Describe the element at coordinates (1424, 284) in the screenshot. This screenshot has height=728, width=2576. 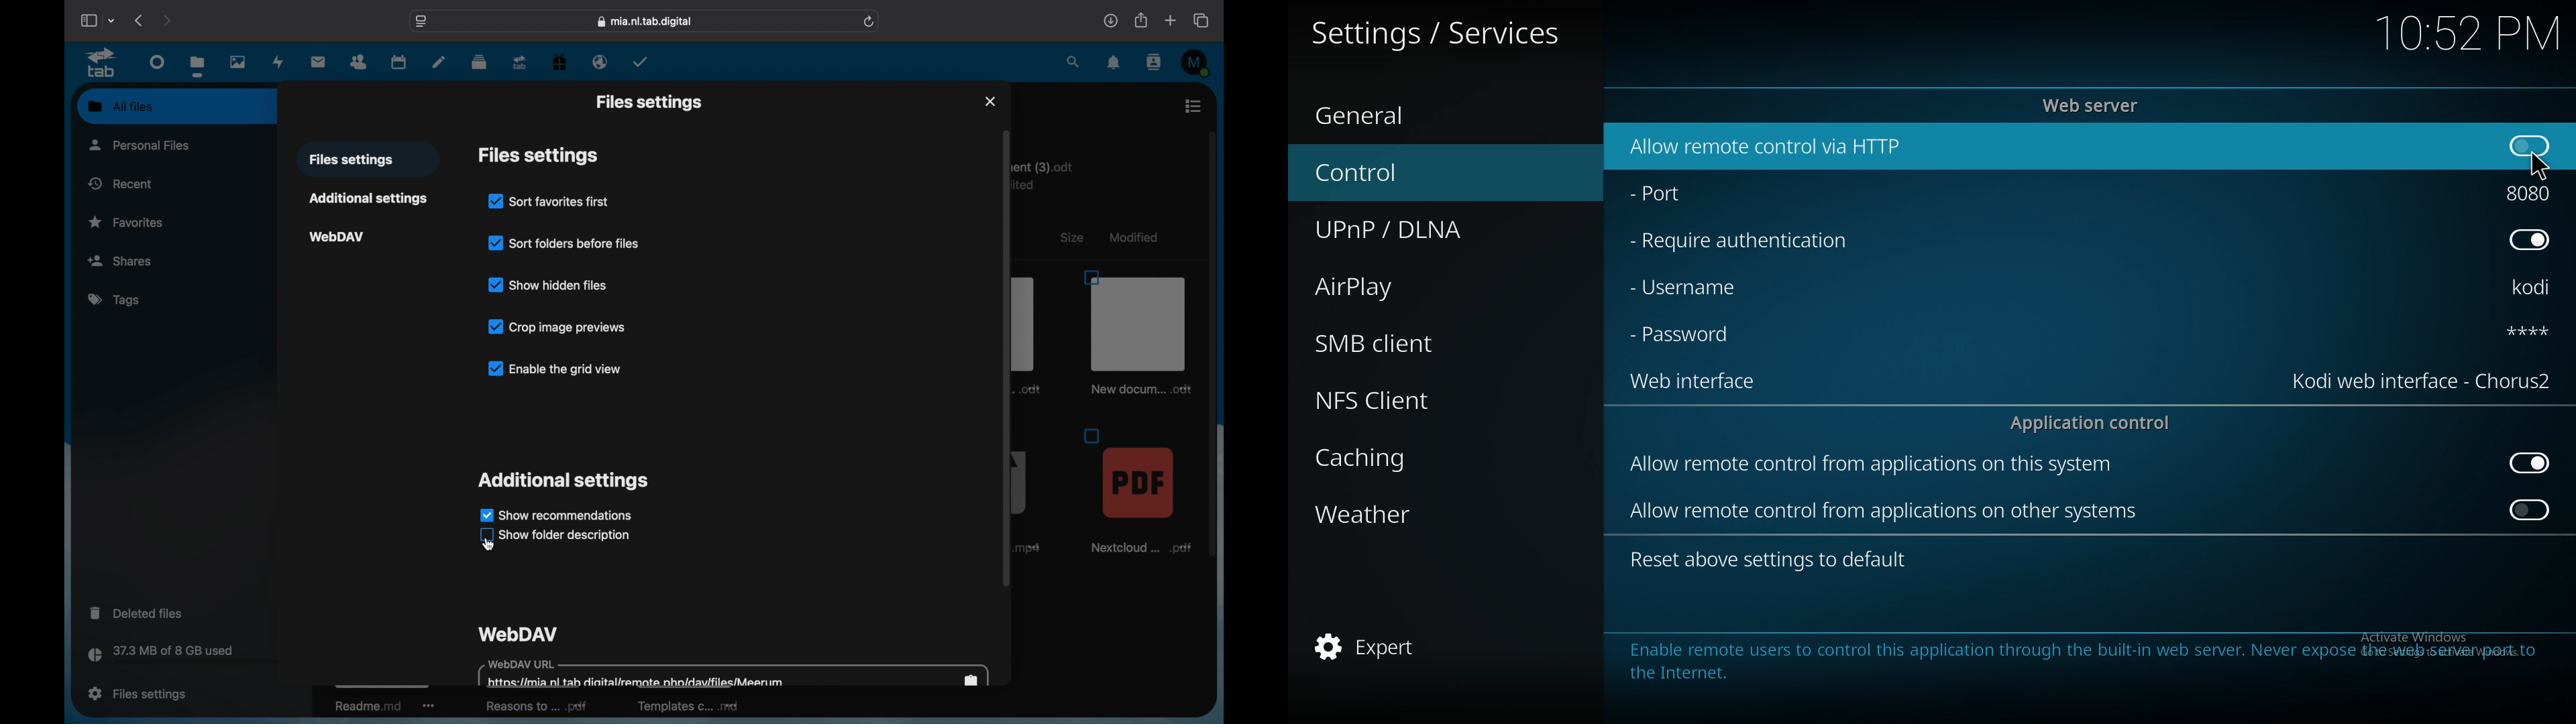
I see `airplay` at that location.